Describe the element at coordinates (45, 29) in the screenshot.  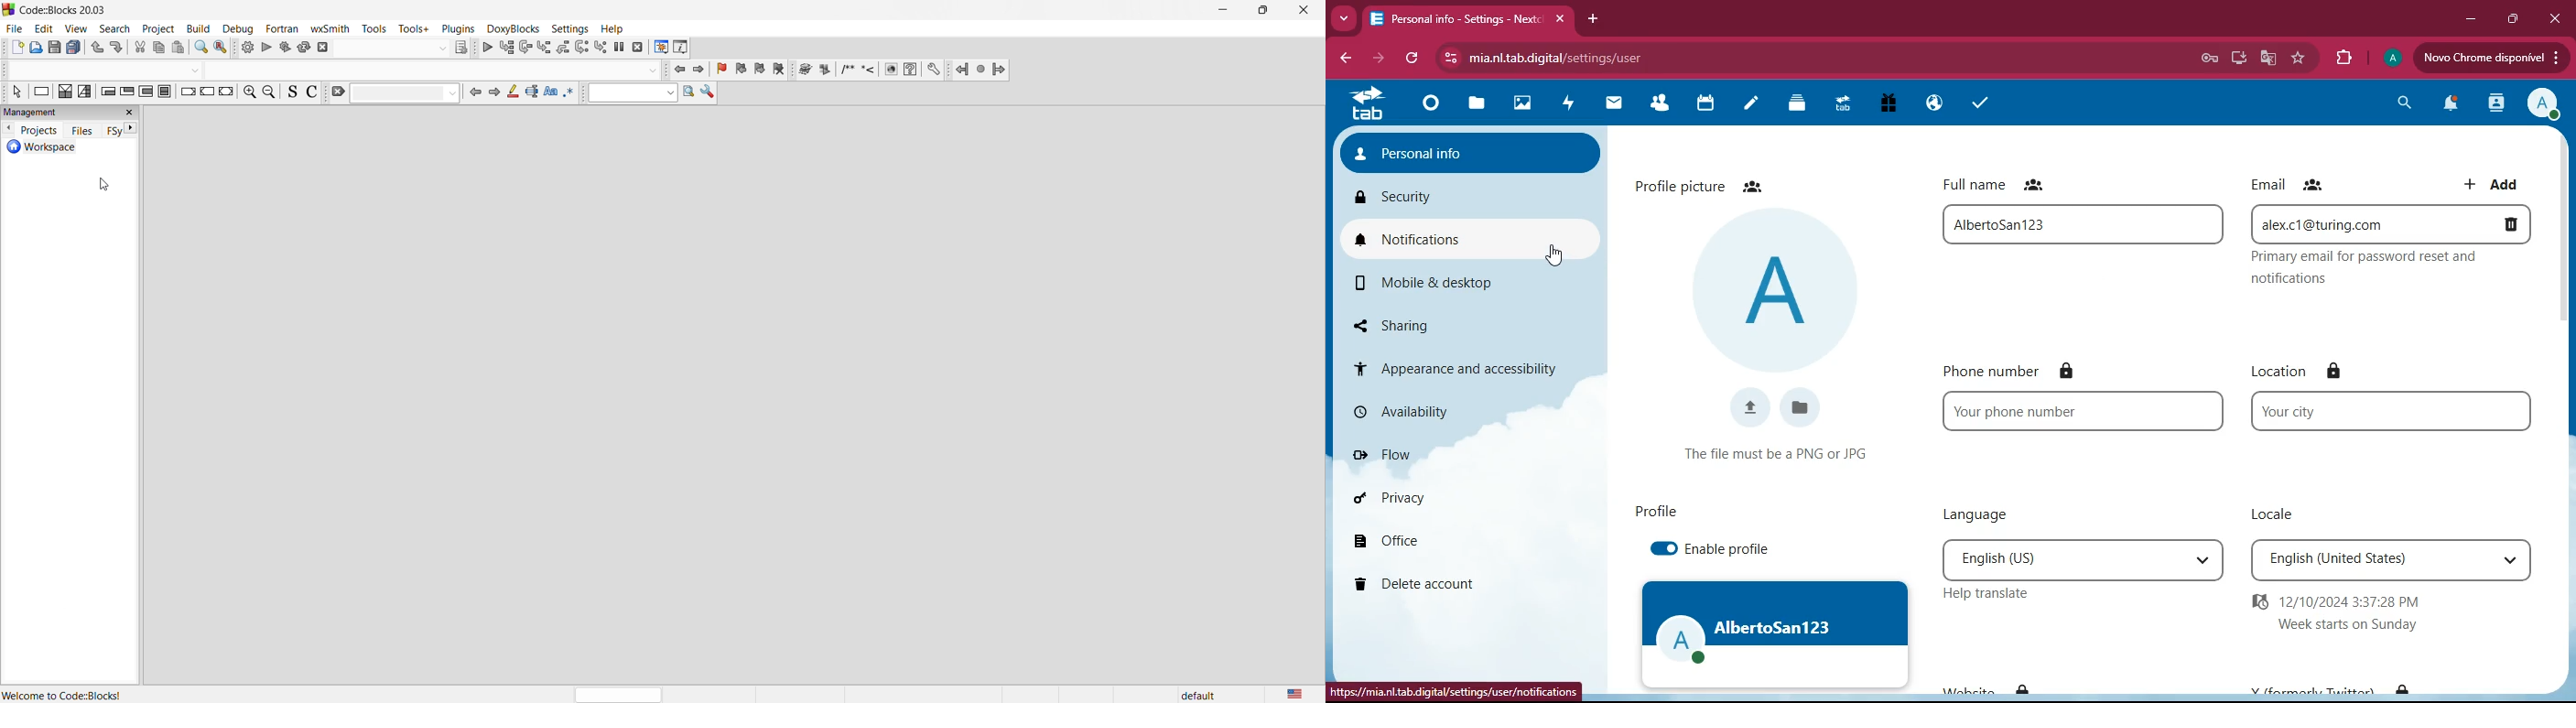
I see `edit` at that location.